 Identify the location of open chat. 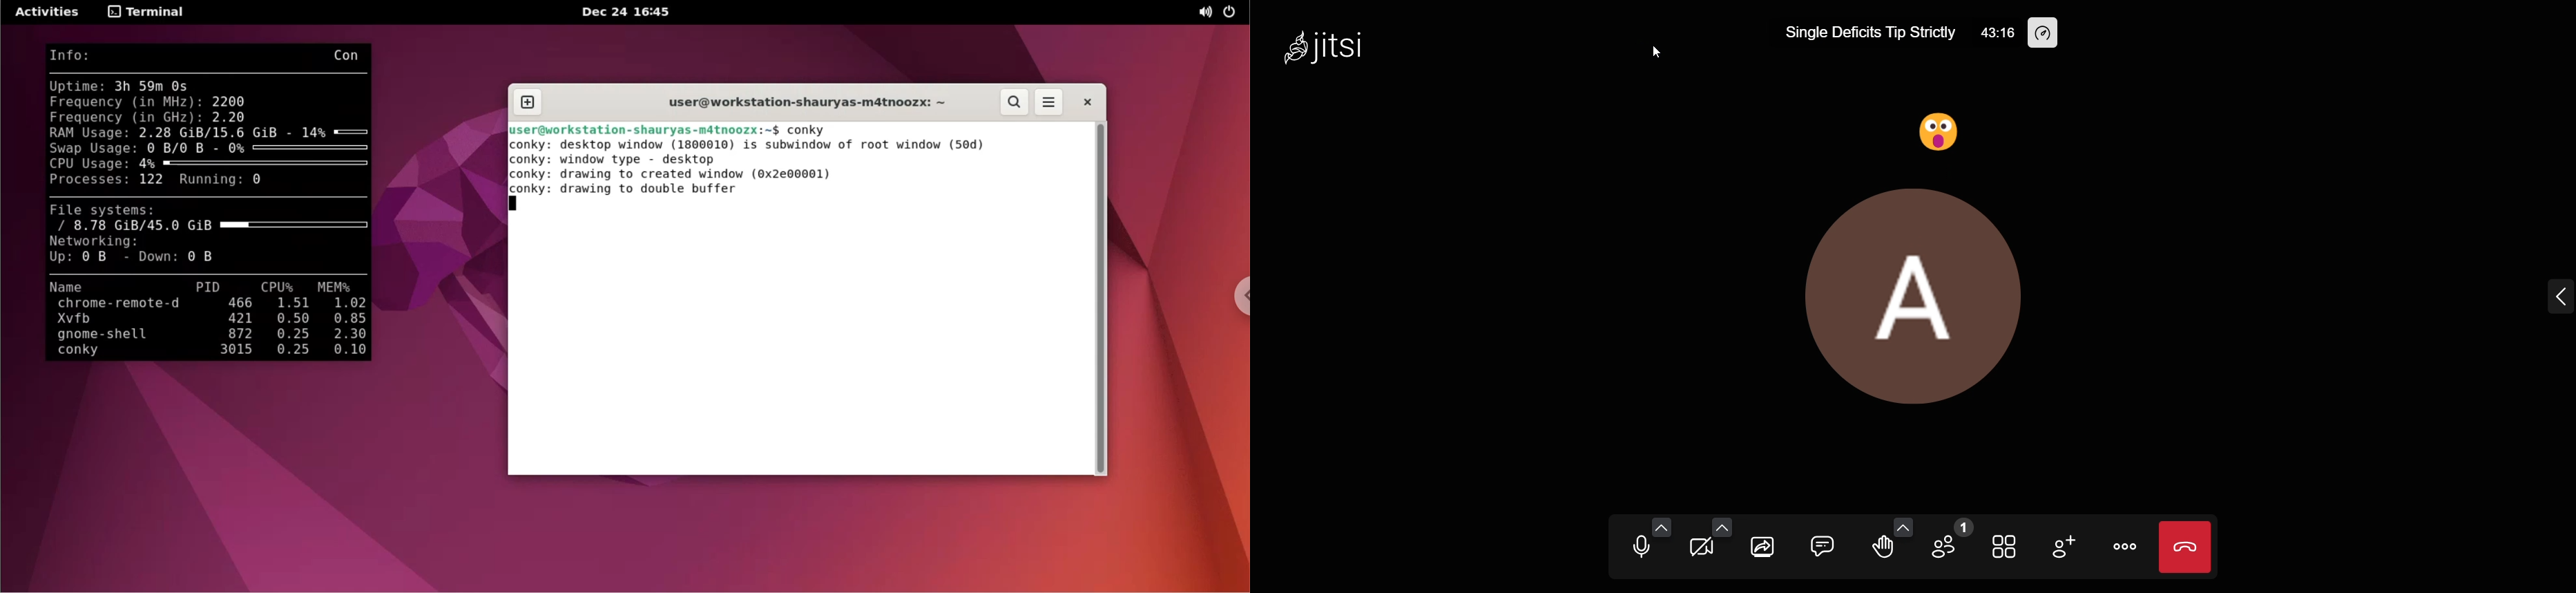
(1819, 544).